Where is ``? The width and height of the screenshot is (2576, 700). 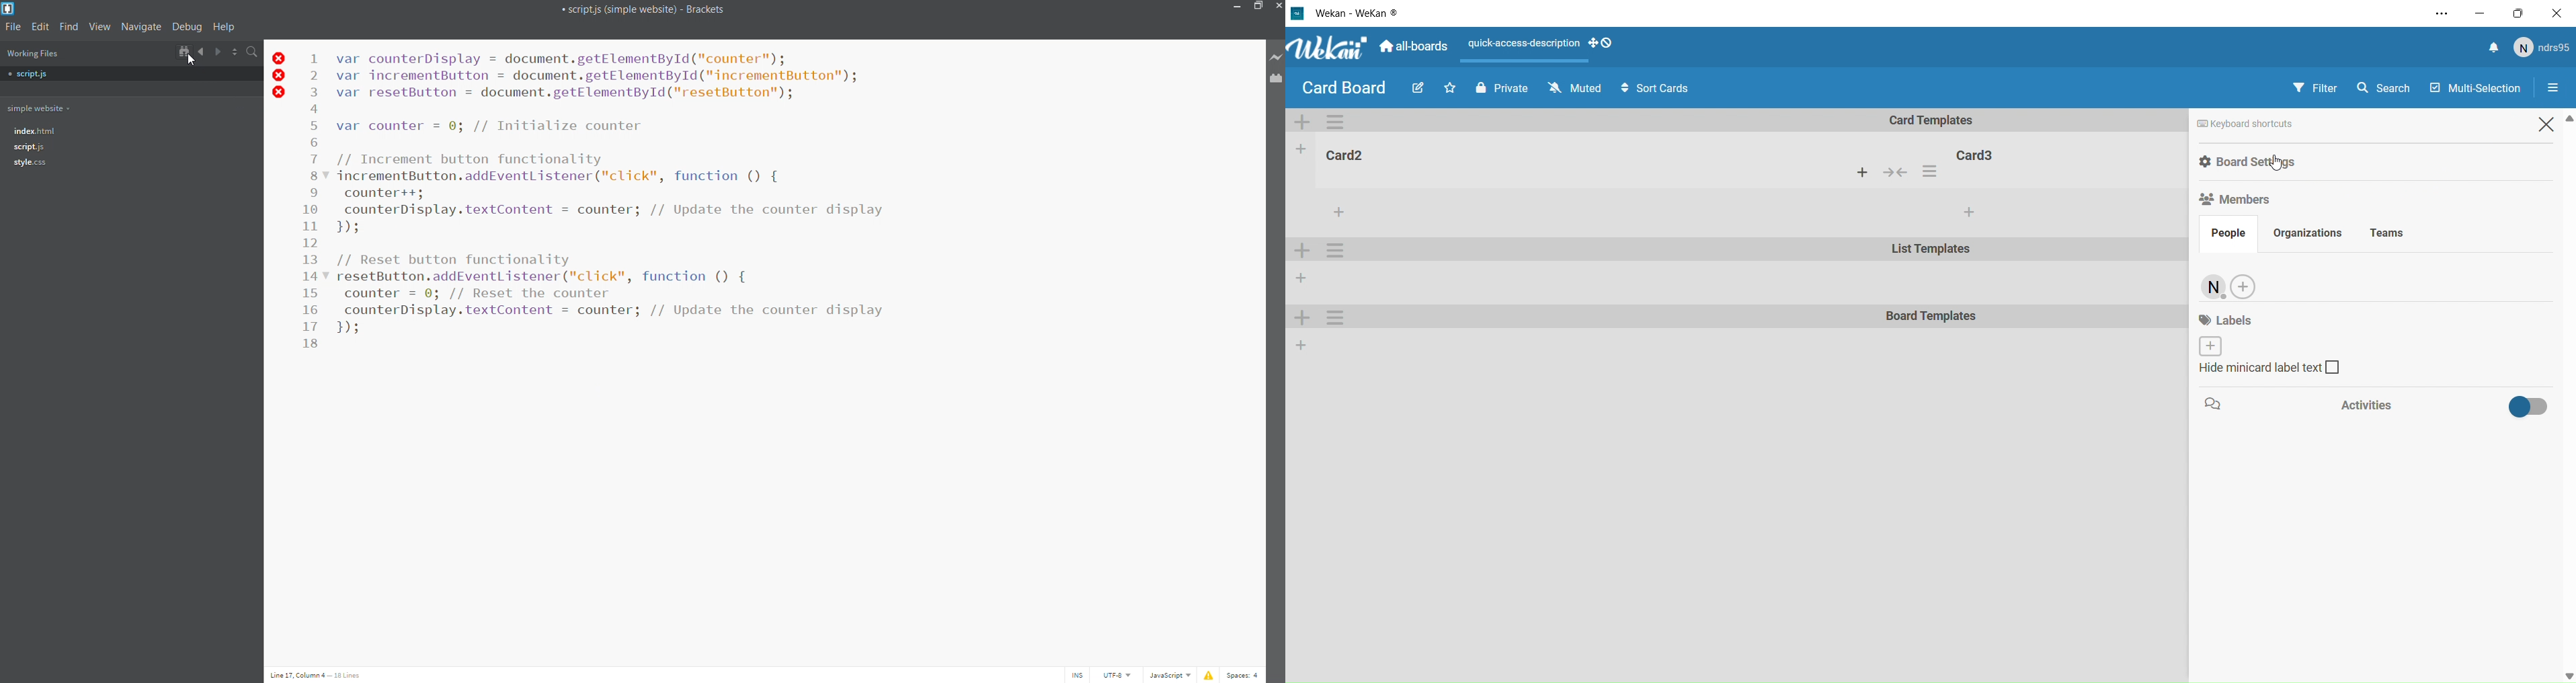
 is located at coordinates (1412, 49).